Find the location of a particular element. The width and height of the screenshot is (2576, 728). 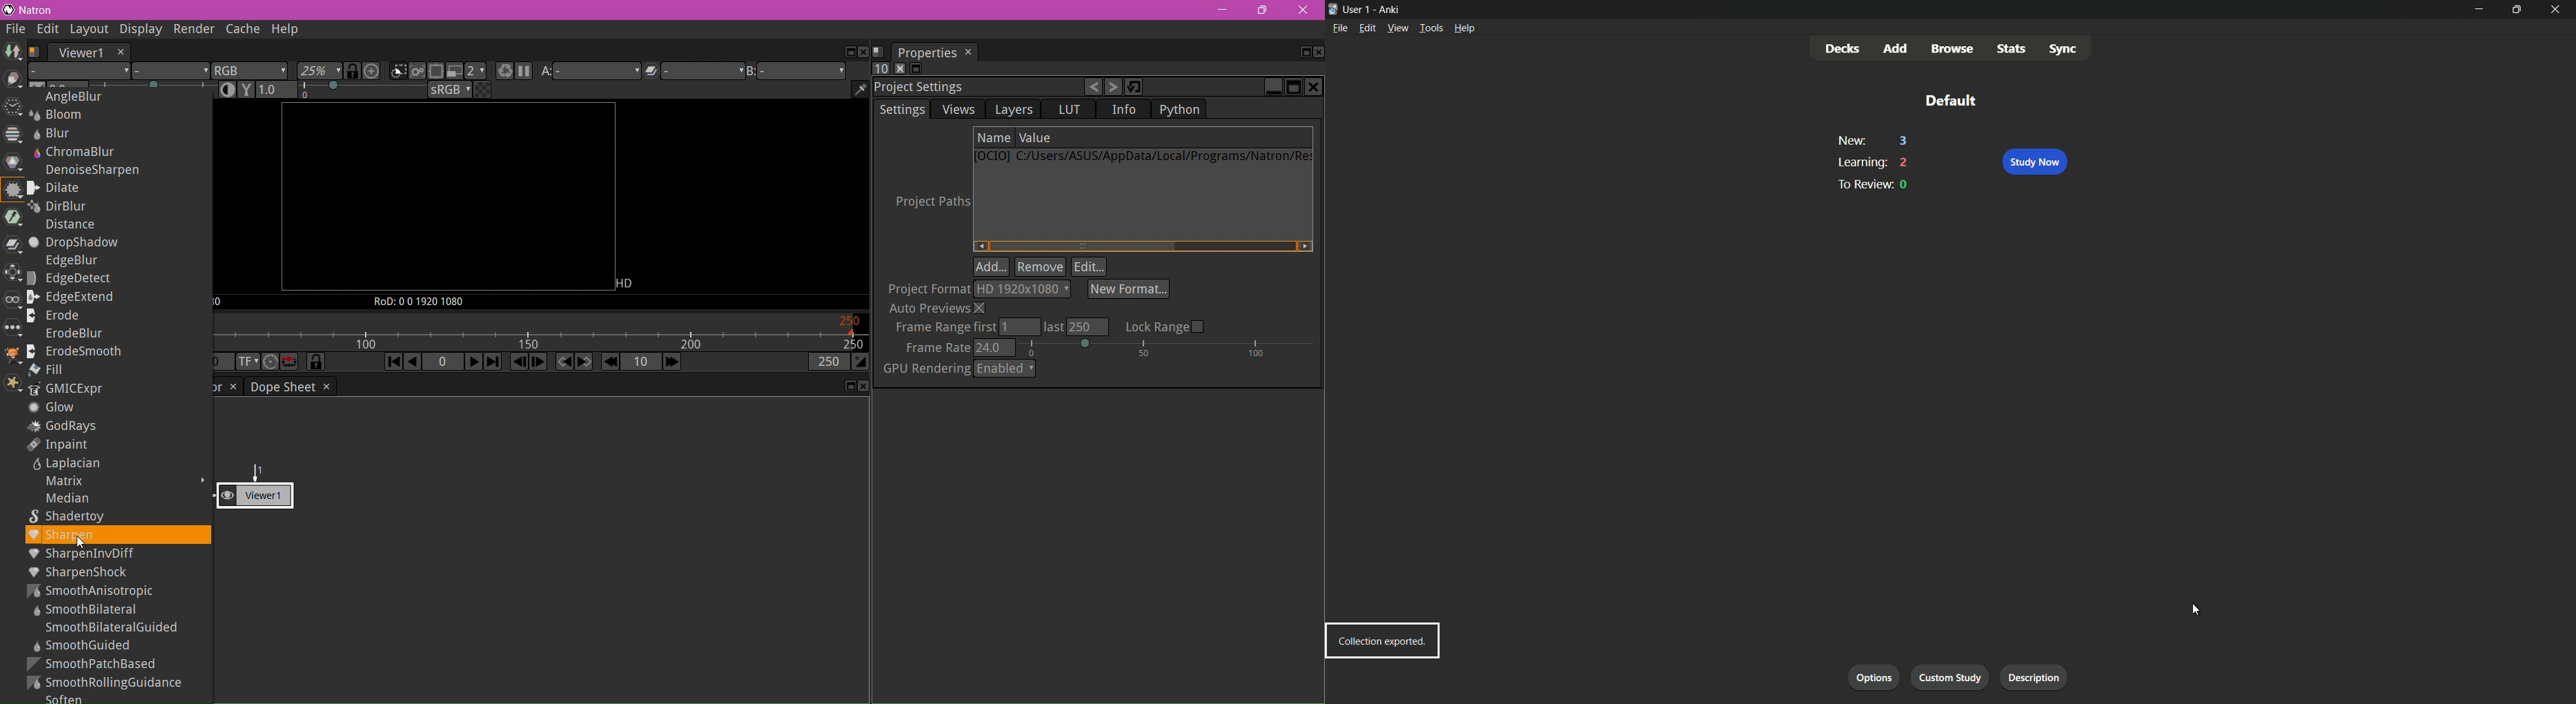

Image is located at coordinates (12, 52).